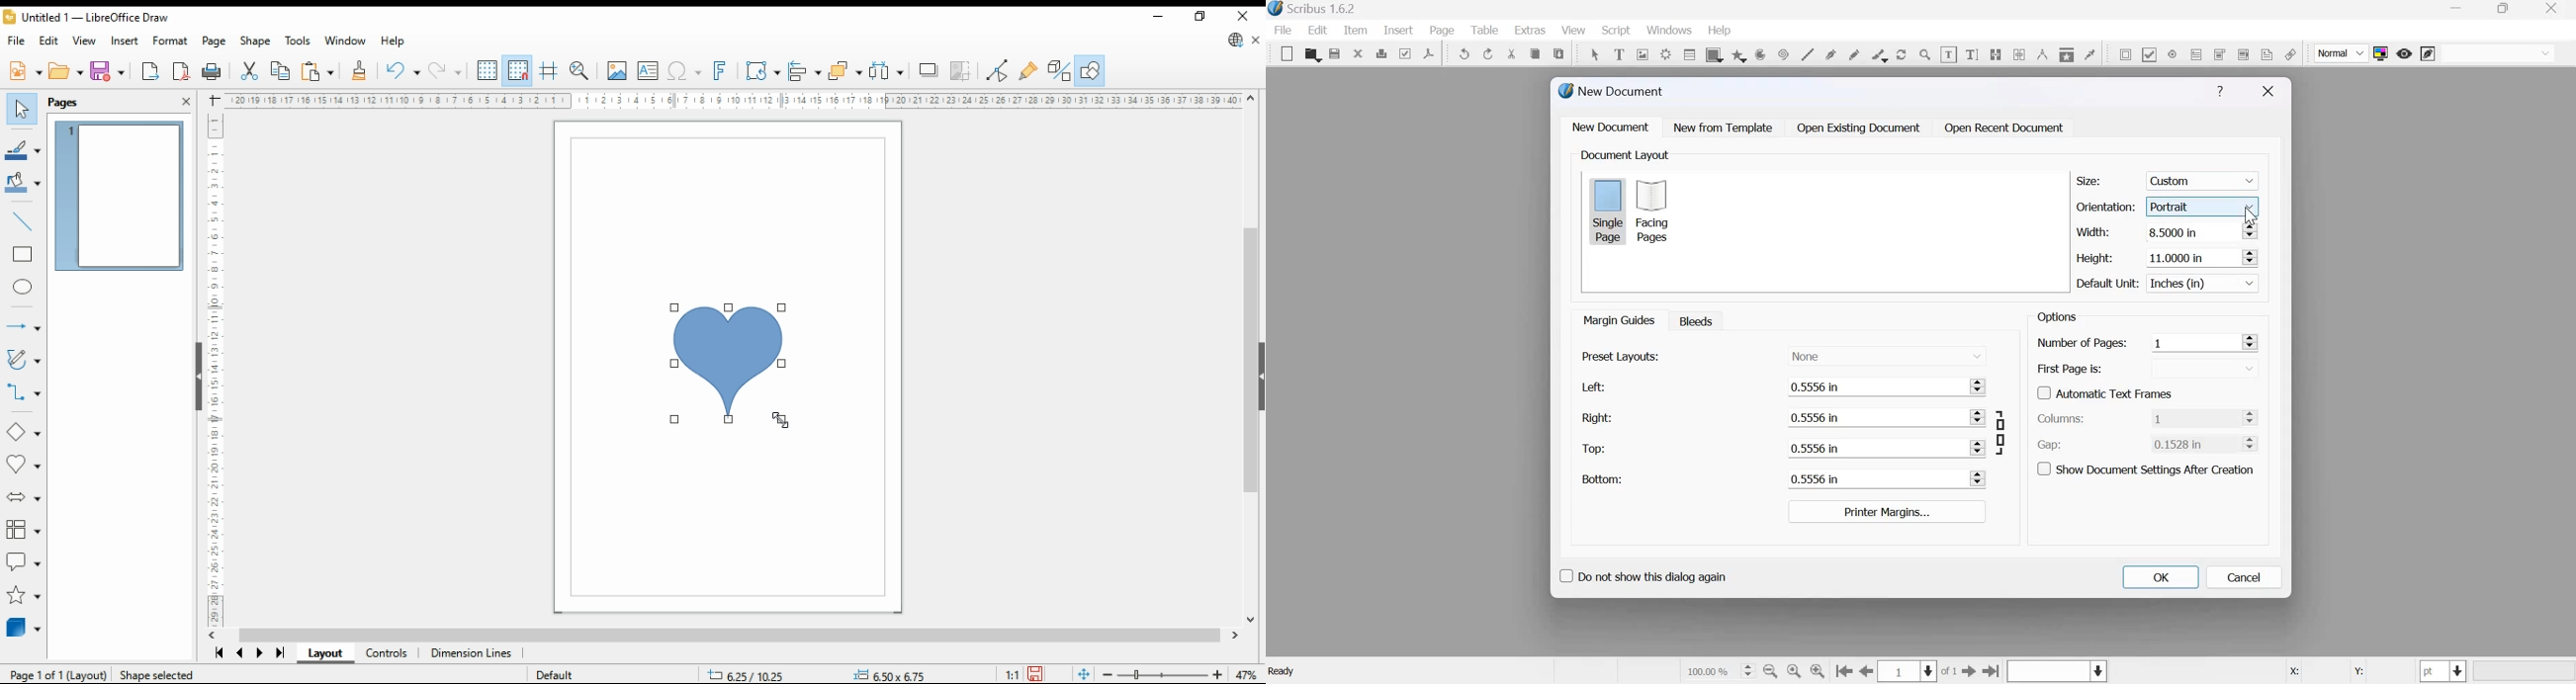  What do you see at coordinates (2042, 54) in the screenshot?
I see `Measurements` at bounding box center [2042, 54].